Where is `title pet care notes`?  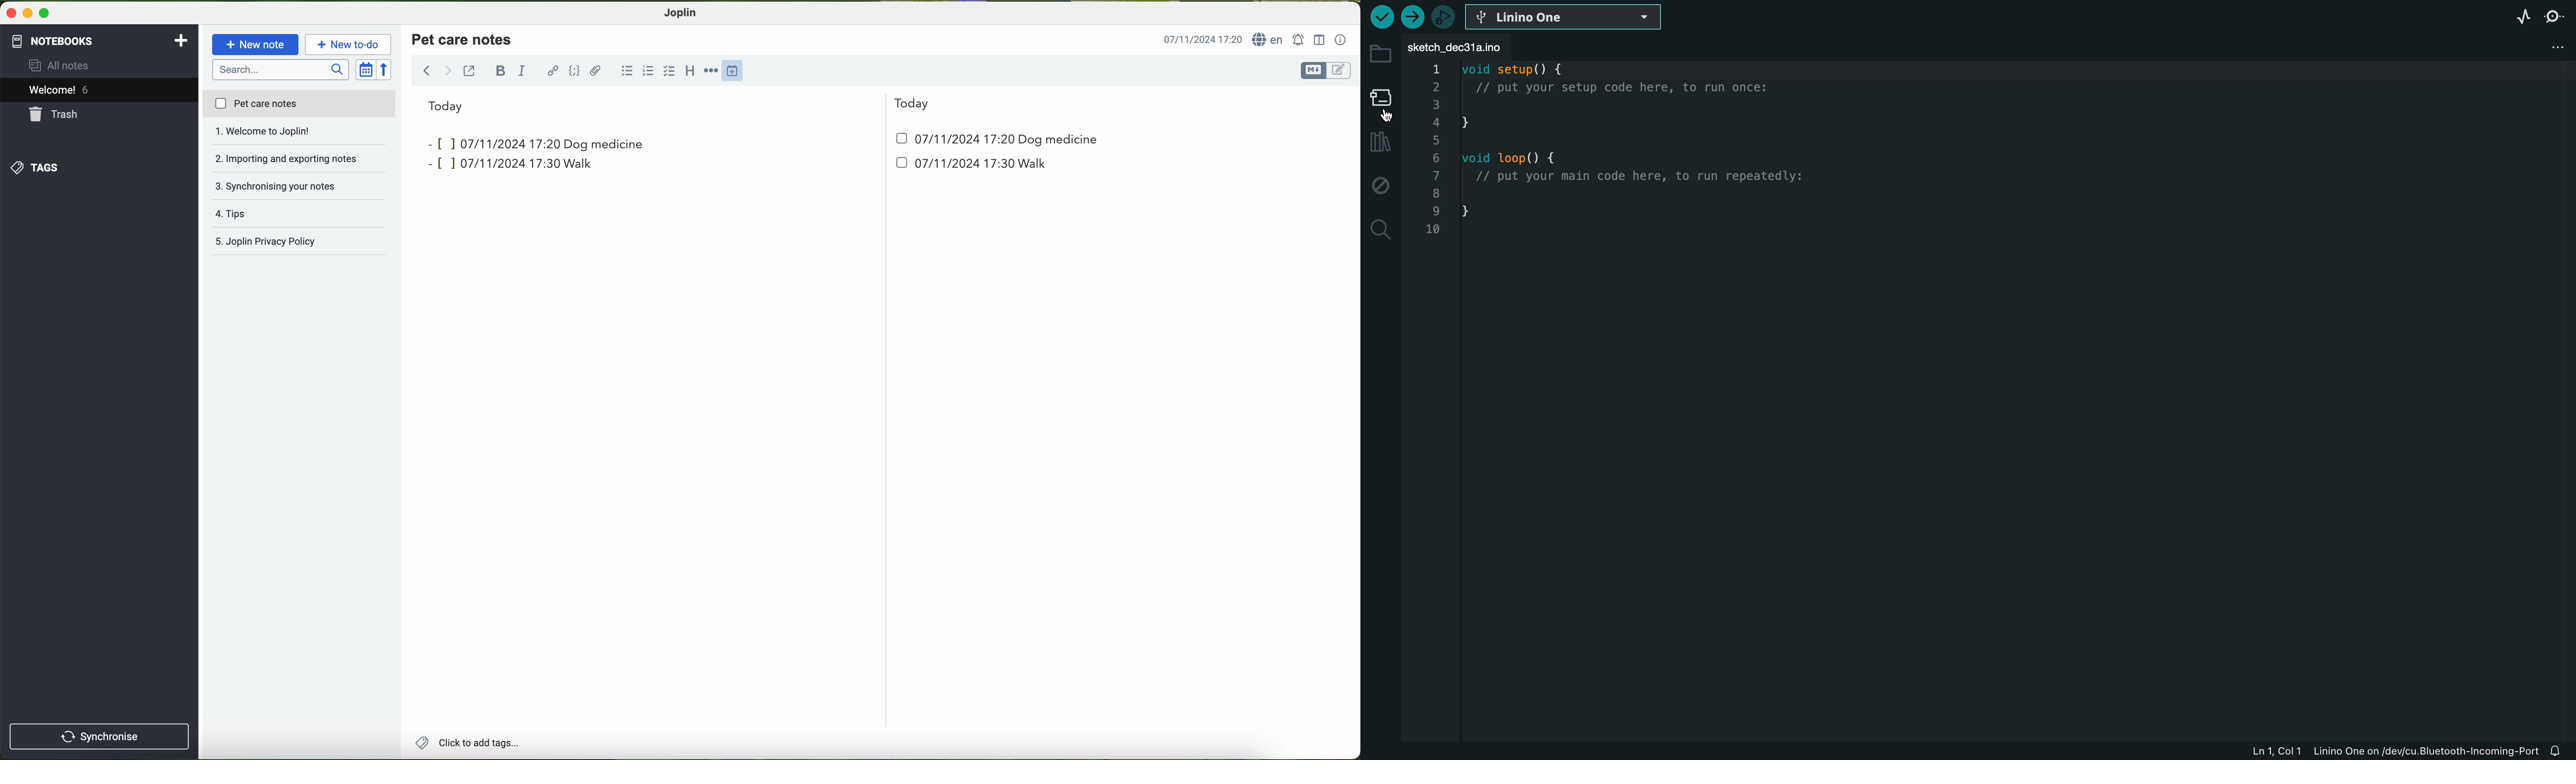
title pet care notes is located at coordinates (463, 38).